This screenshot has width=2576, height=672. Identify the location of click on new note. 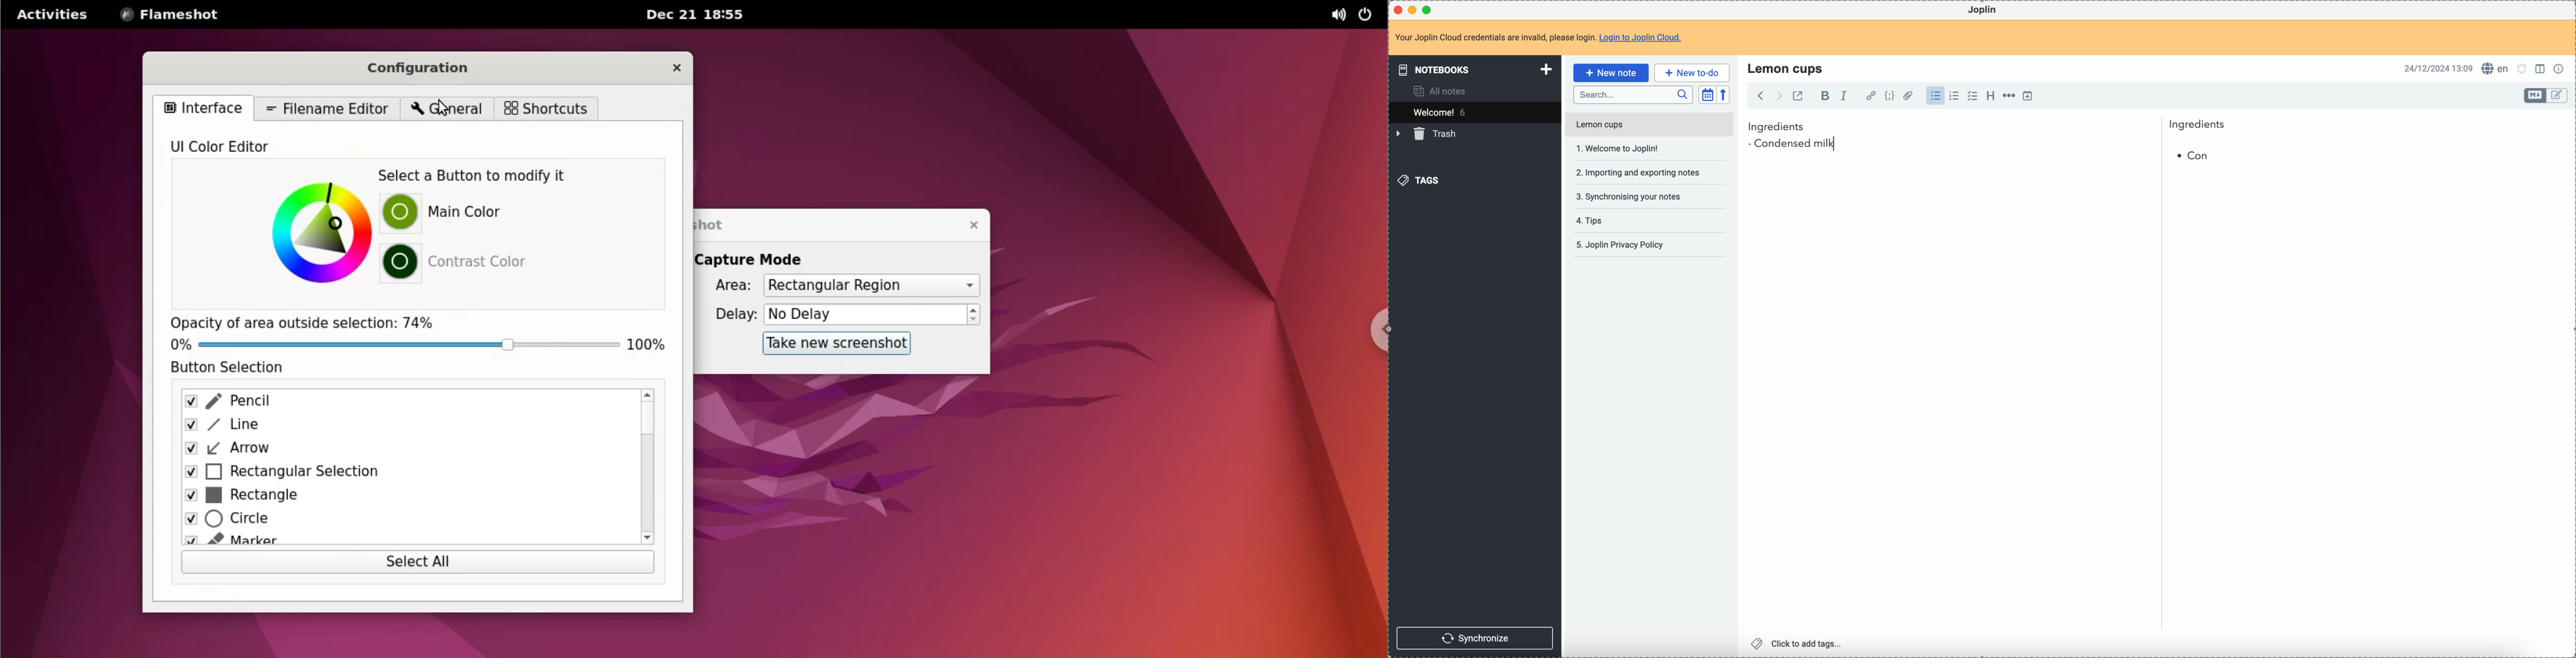
(1610, 73).